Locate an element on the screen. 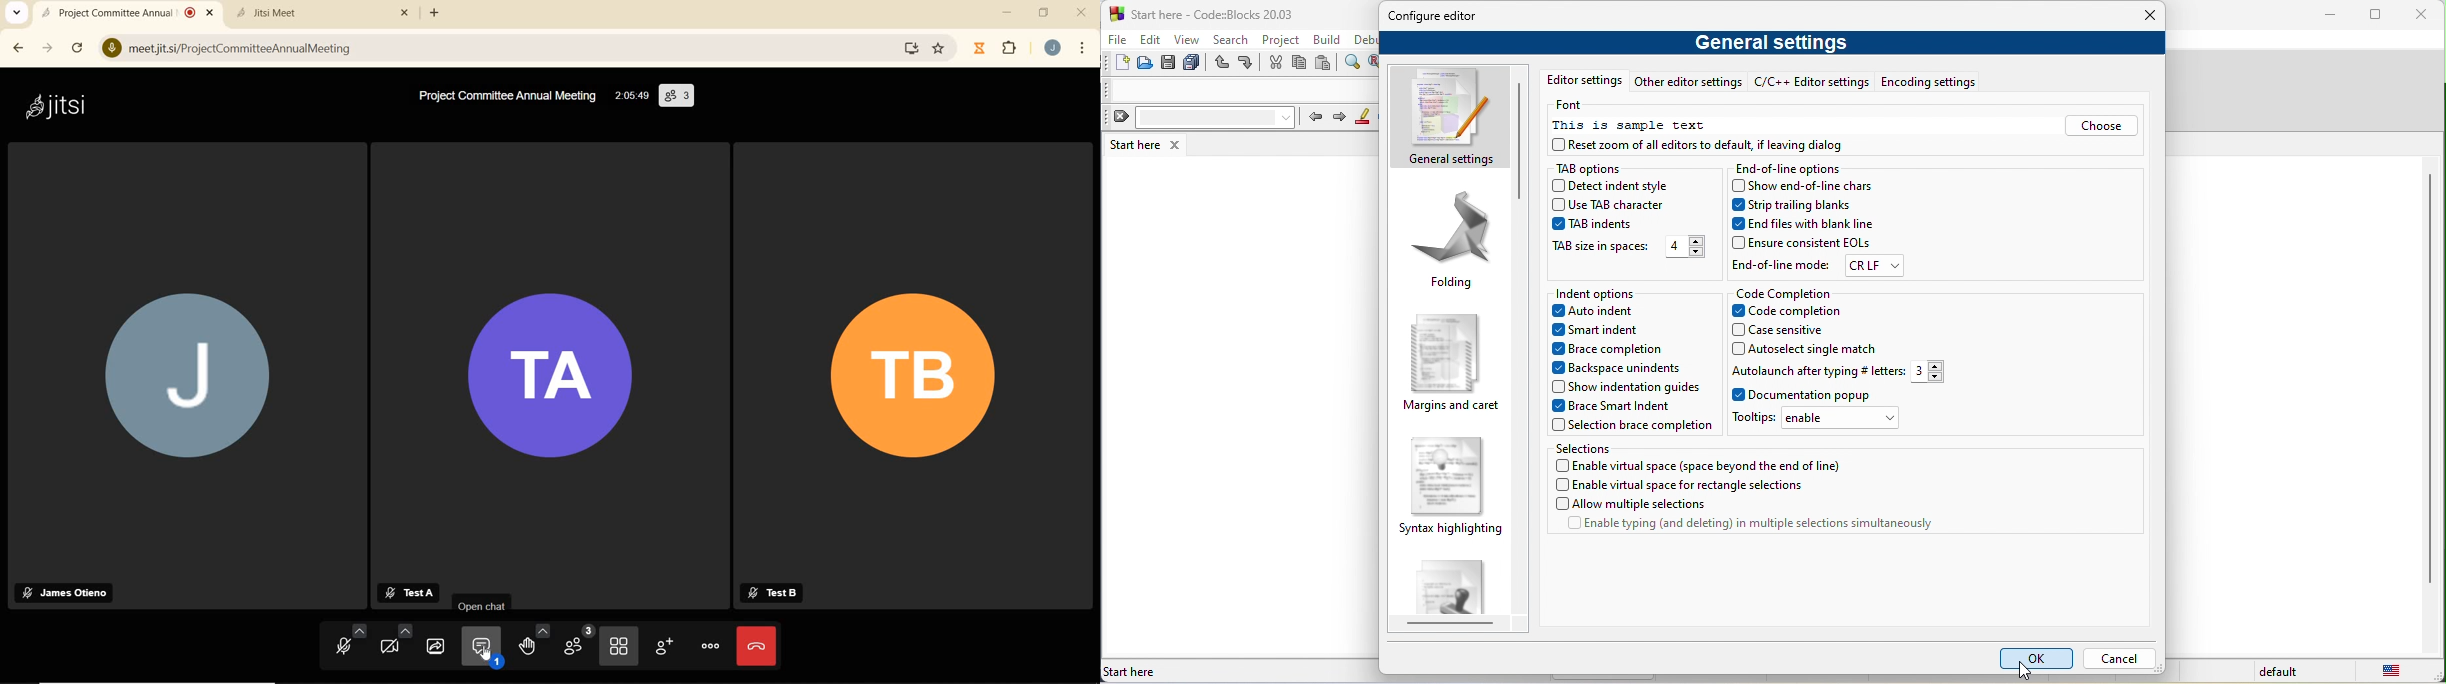 The height and width of the screenshot is (700, 2464). camera is located at coordinates (396, 639).